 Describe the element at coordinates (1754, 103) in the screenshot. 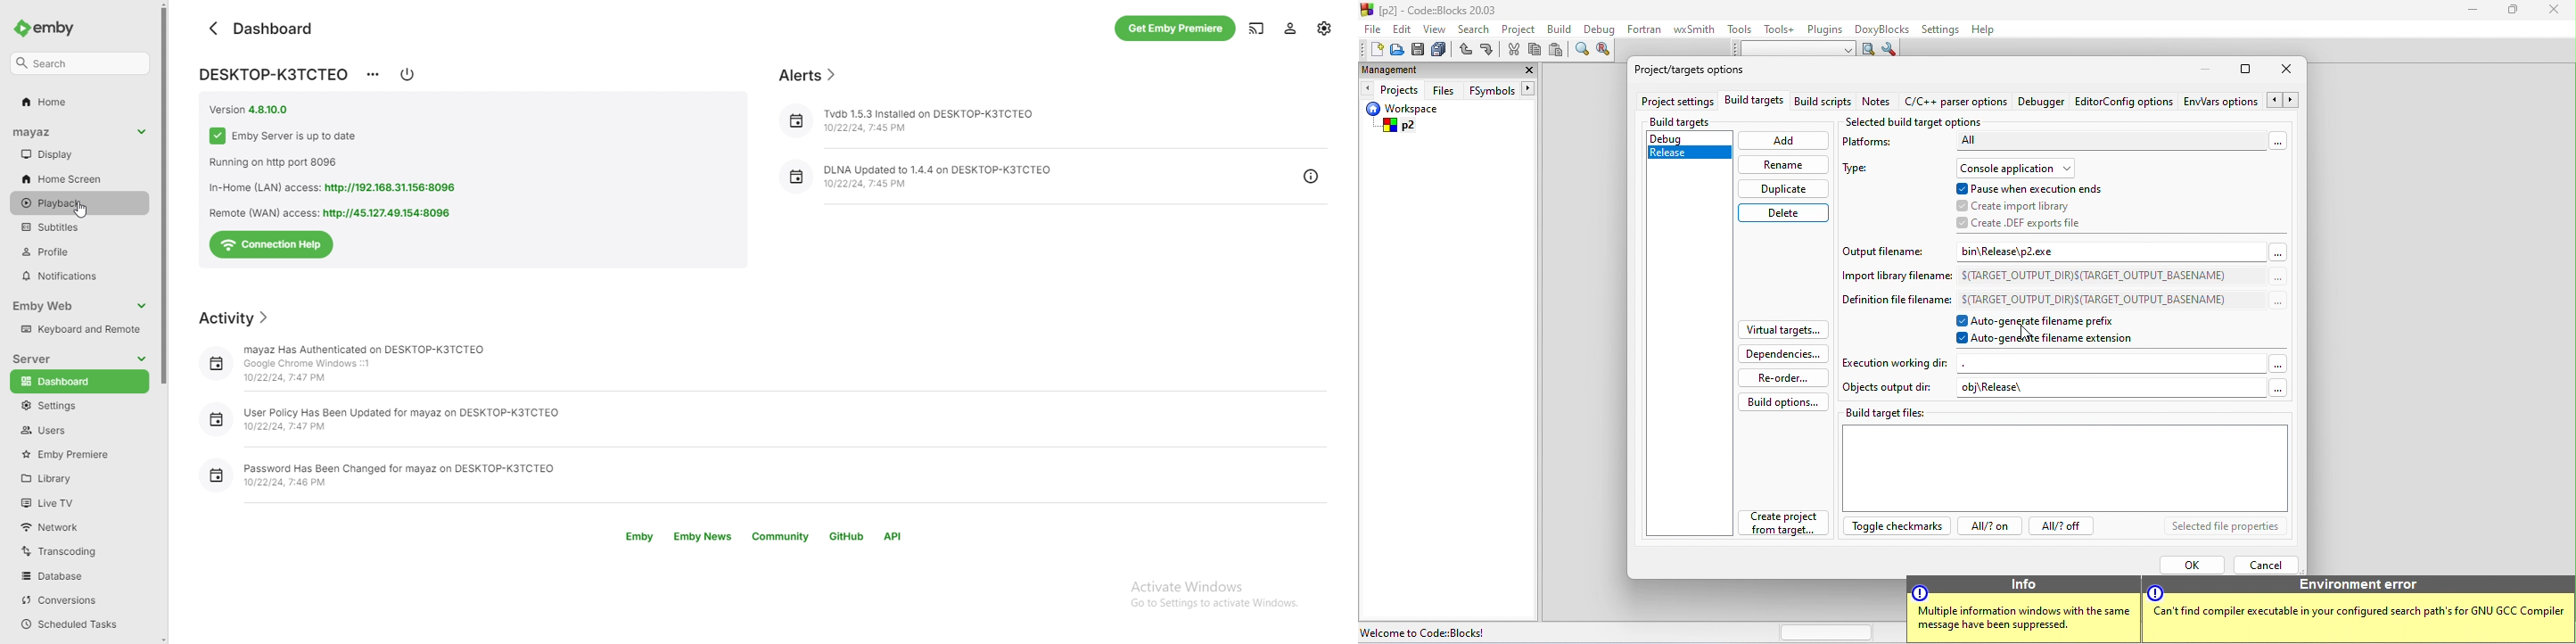

I see `build targets` at that location.